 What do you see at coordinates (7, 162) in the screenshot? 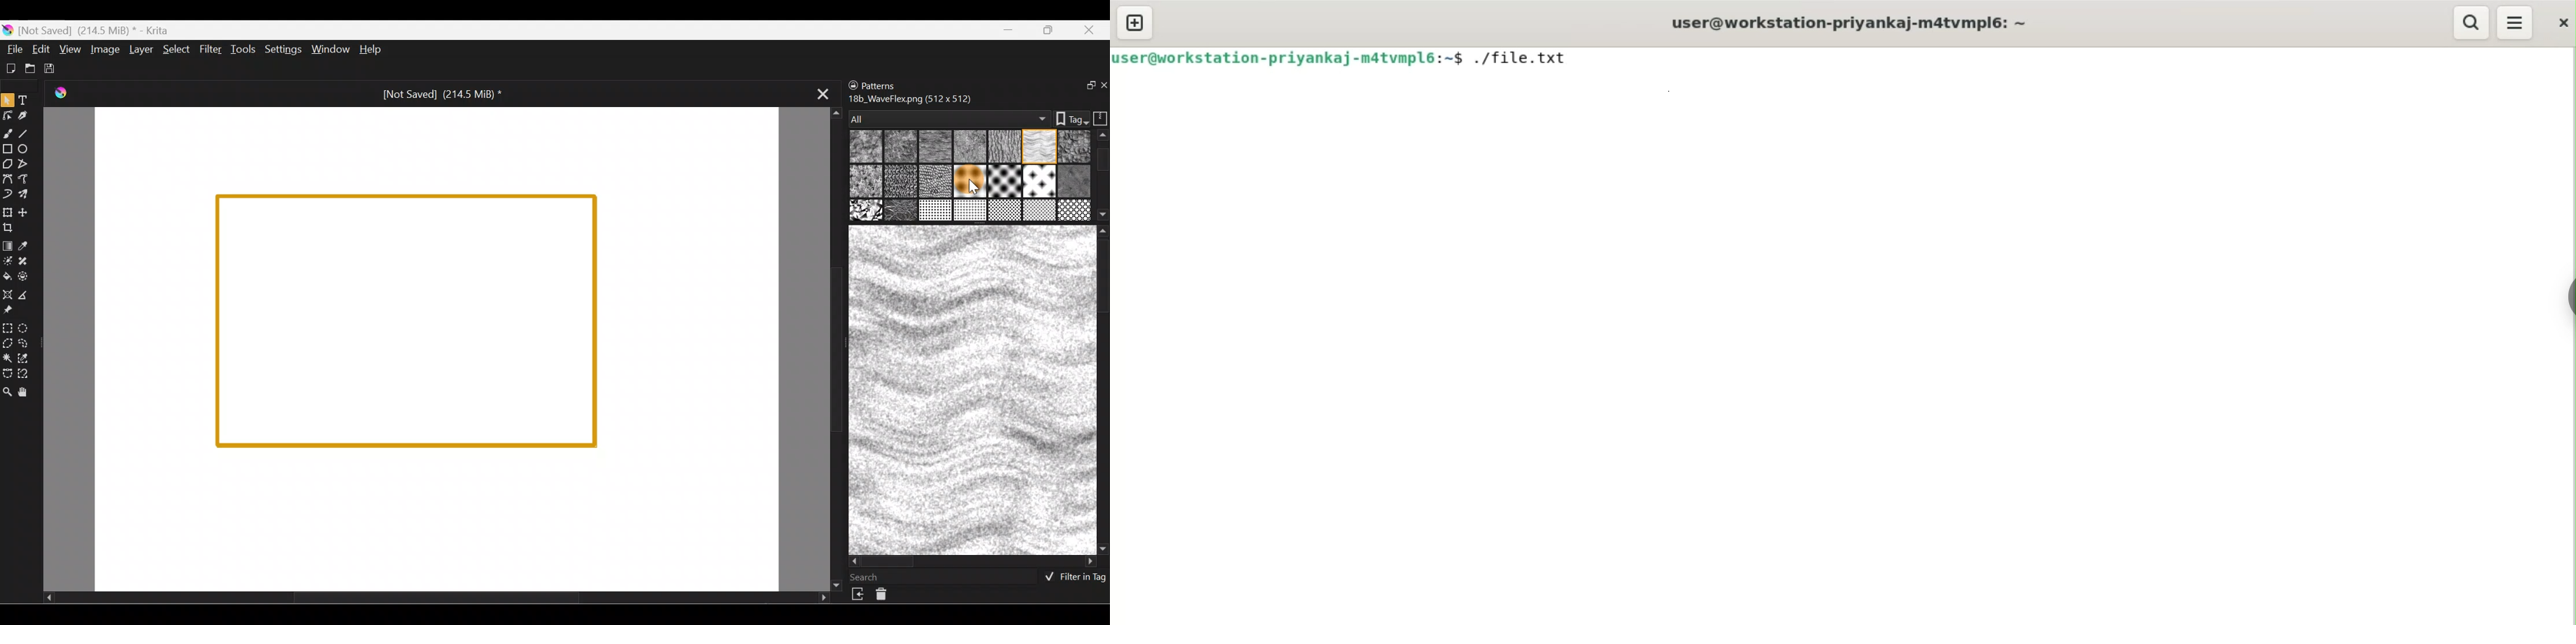
I see `Polygon tool` at bounding box center [7, 162].